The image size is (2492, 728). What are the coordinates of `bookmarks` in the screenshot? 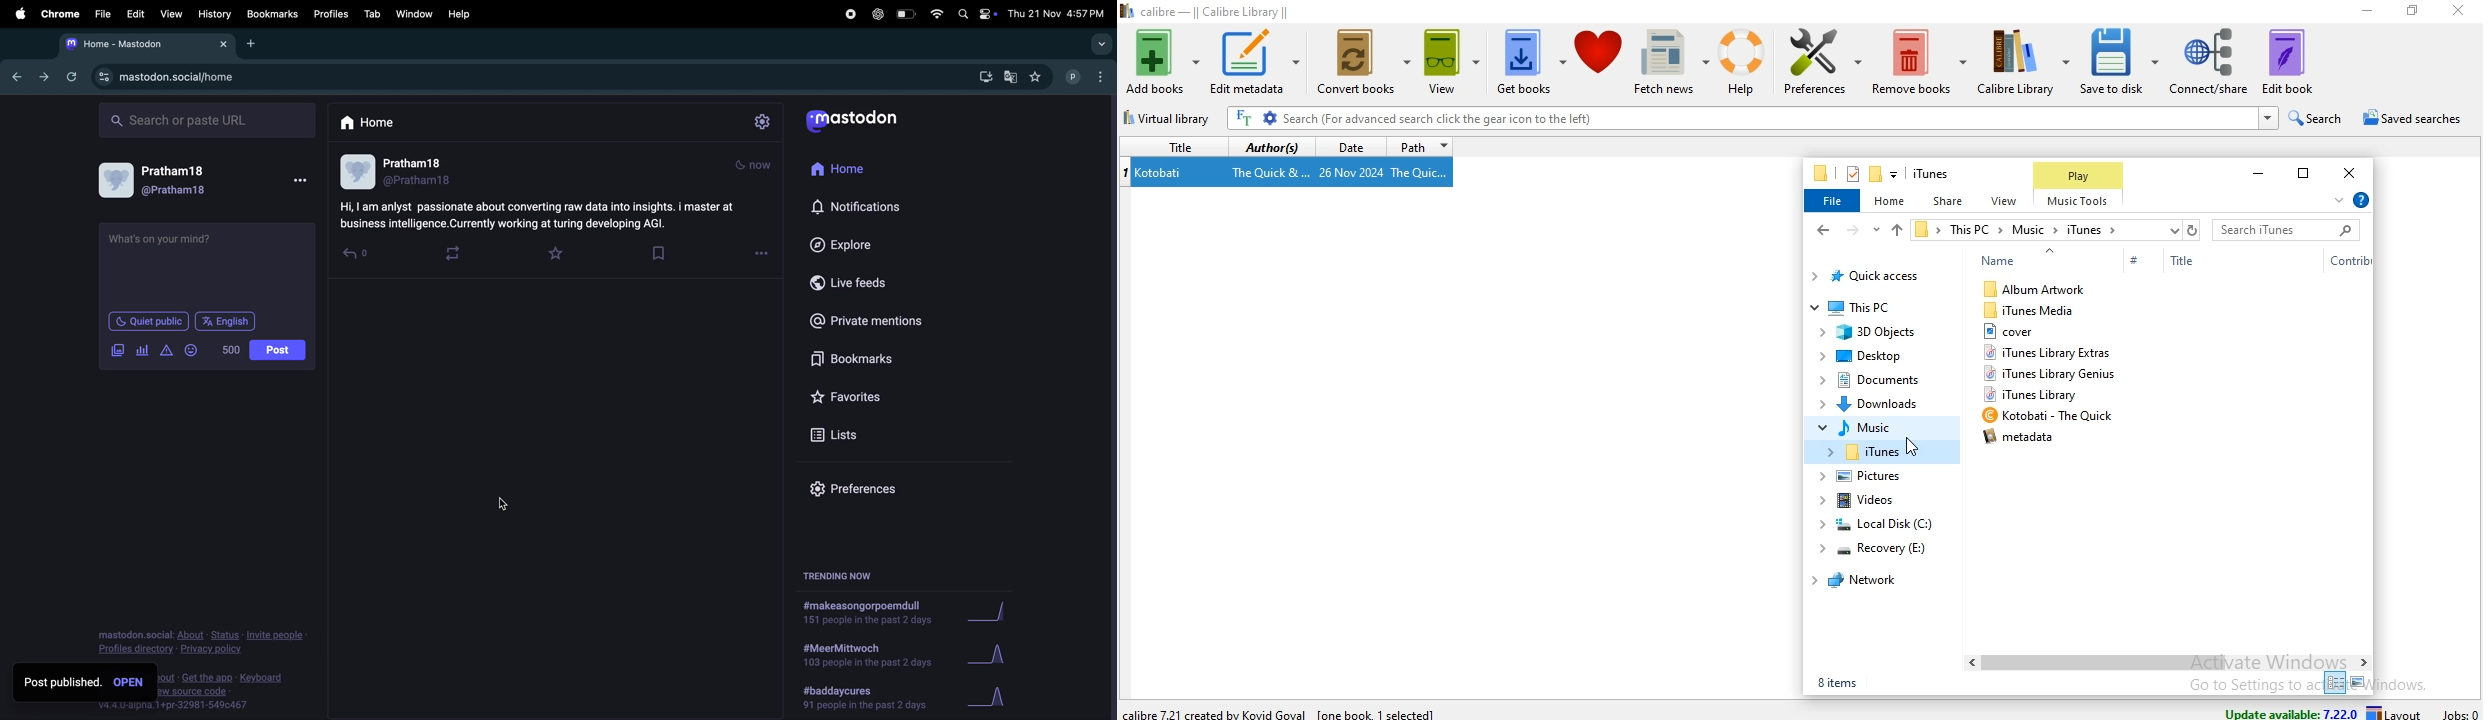 It's located at (856, 362).